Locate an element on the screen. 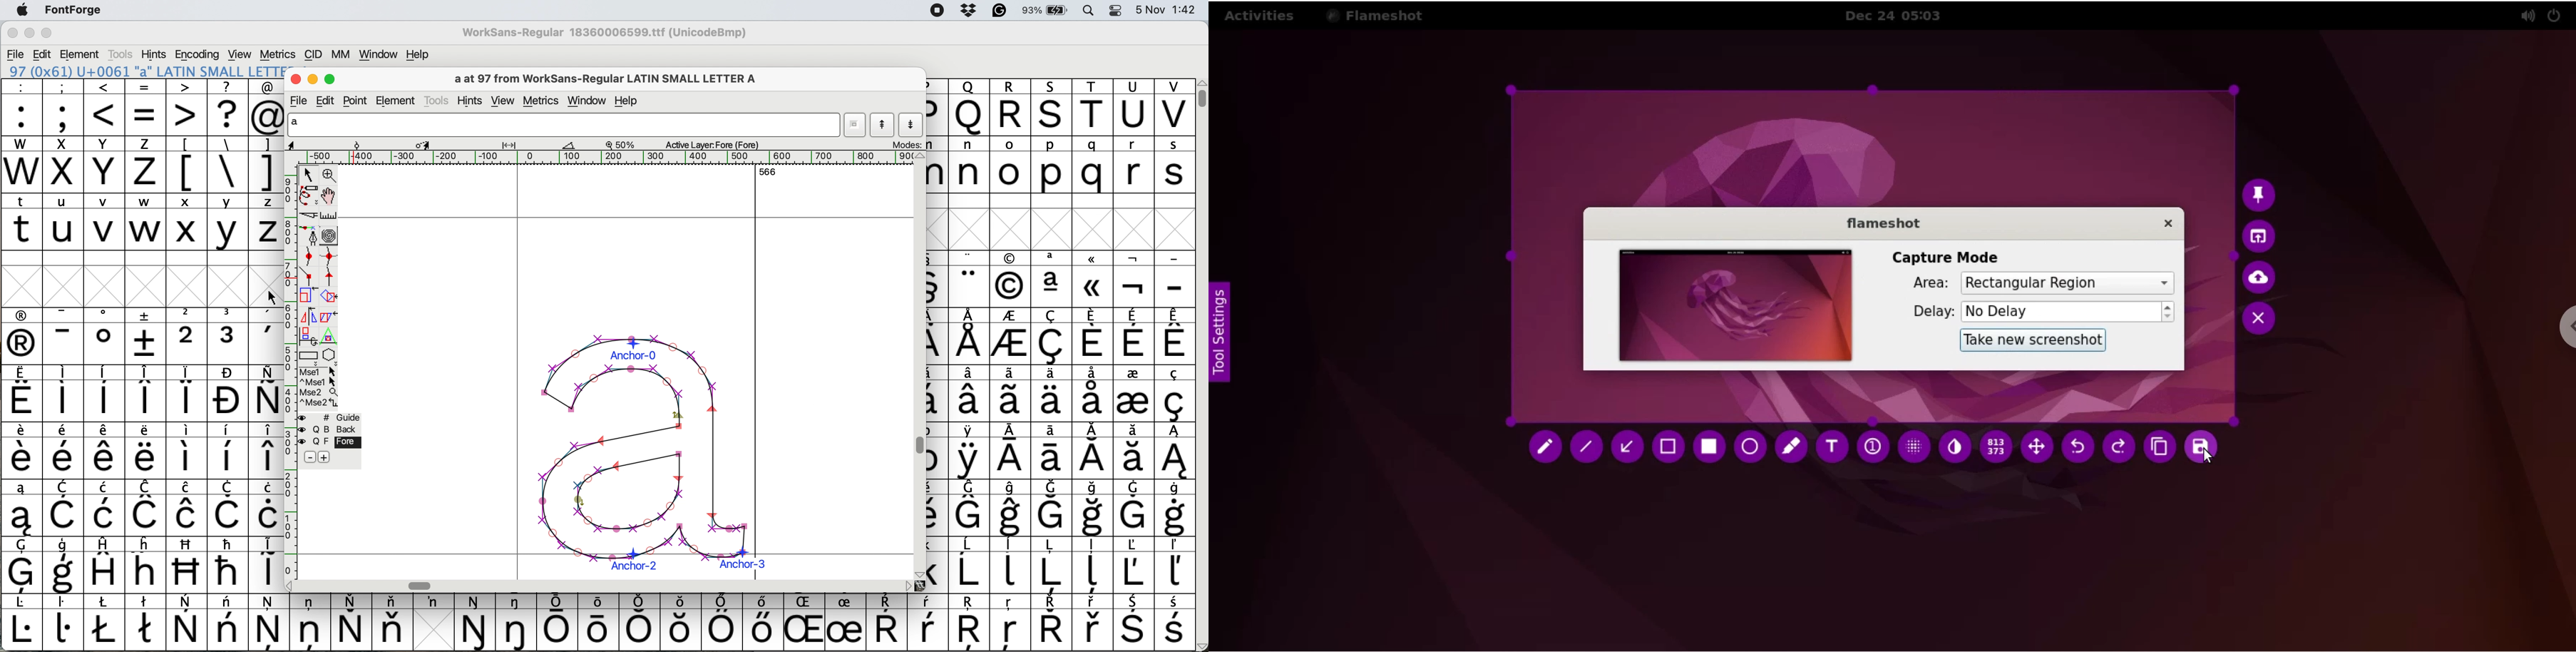 This screenshot has height=672, width=2576.  is located at coordinates (806, 622).